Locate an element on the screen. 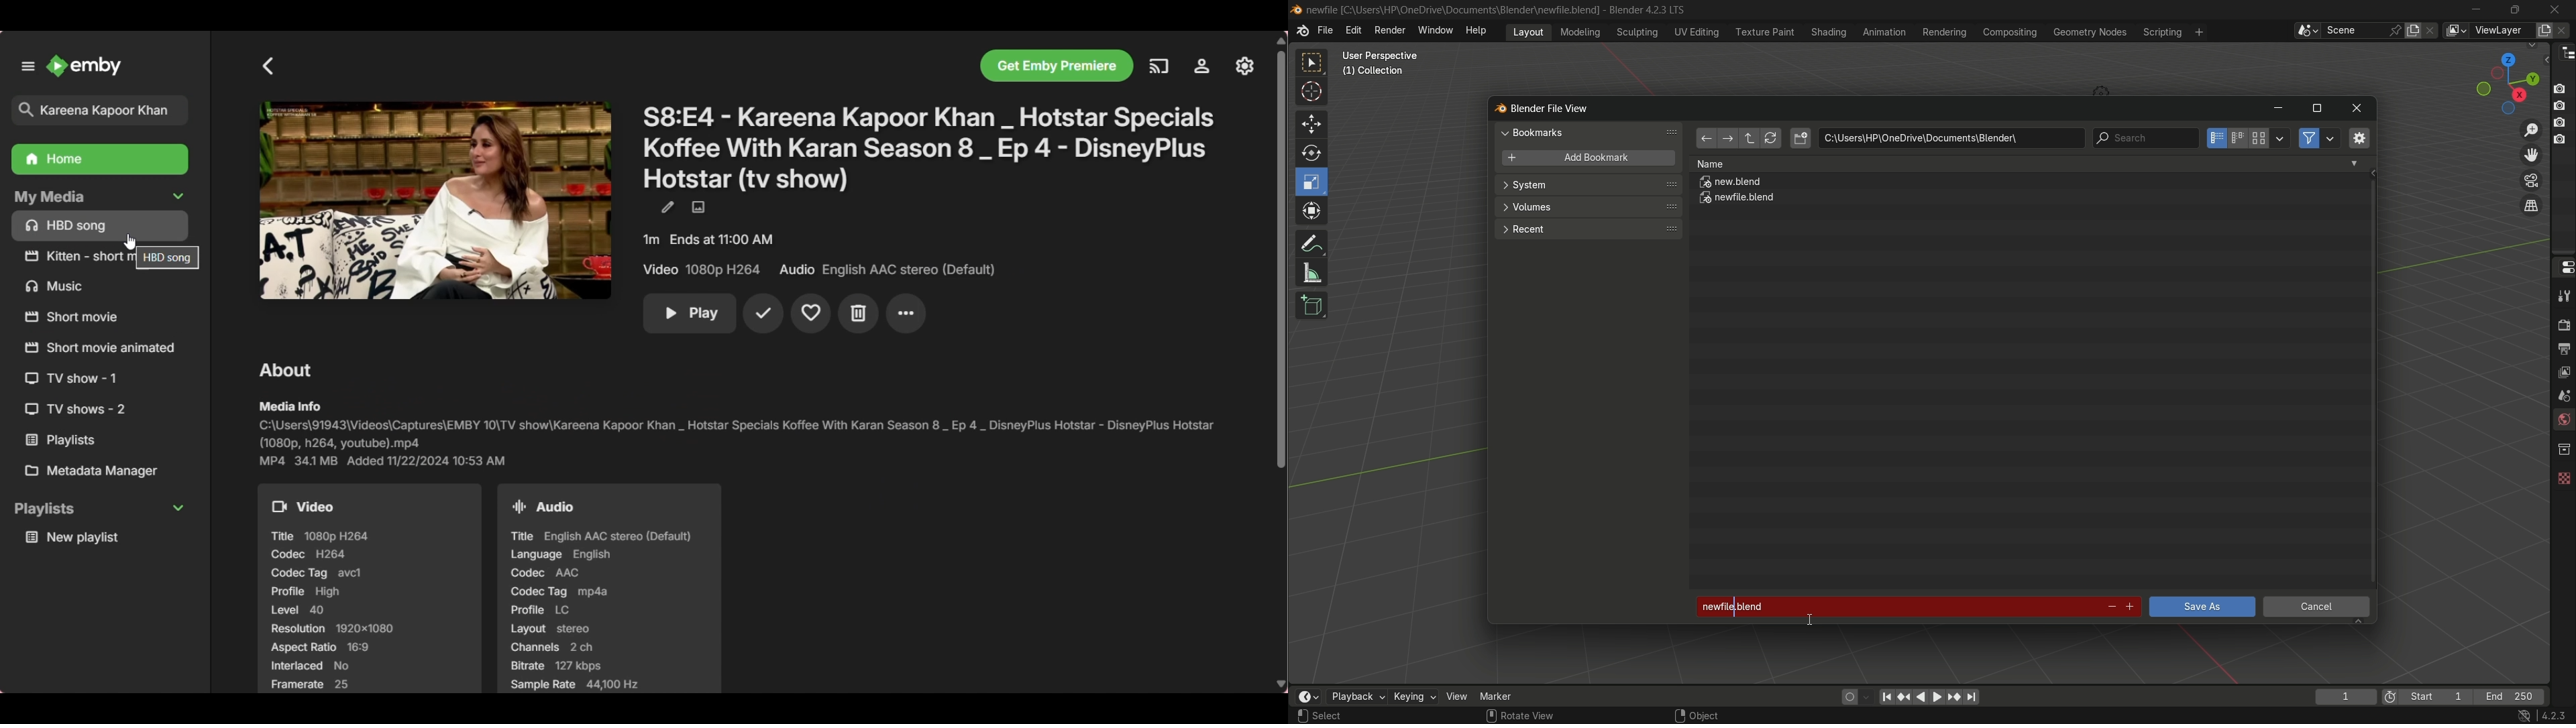 This screenshot has height=728, width=2576. transform is located at coordinates (1313, 213).